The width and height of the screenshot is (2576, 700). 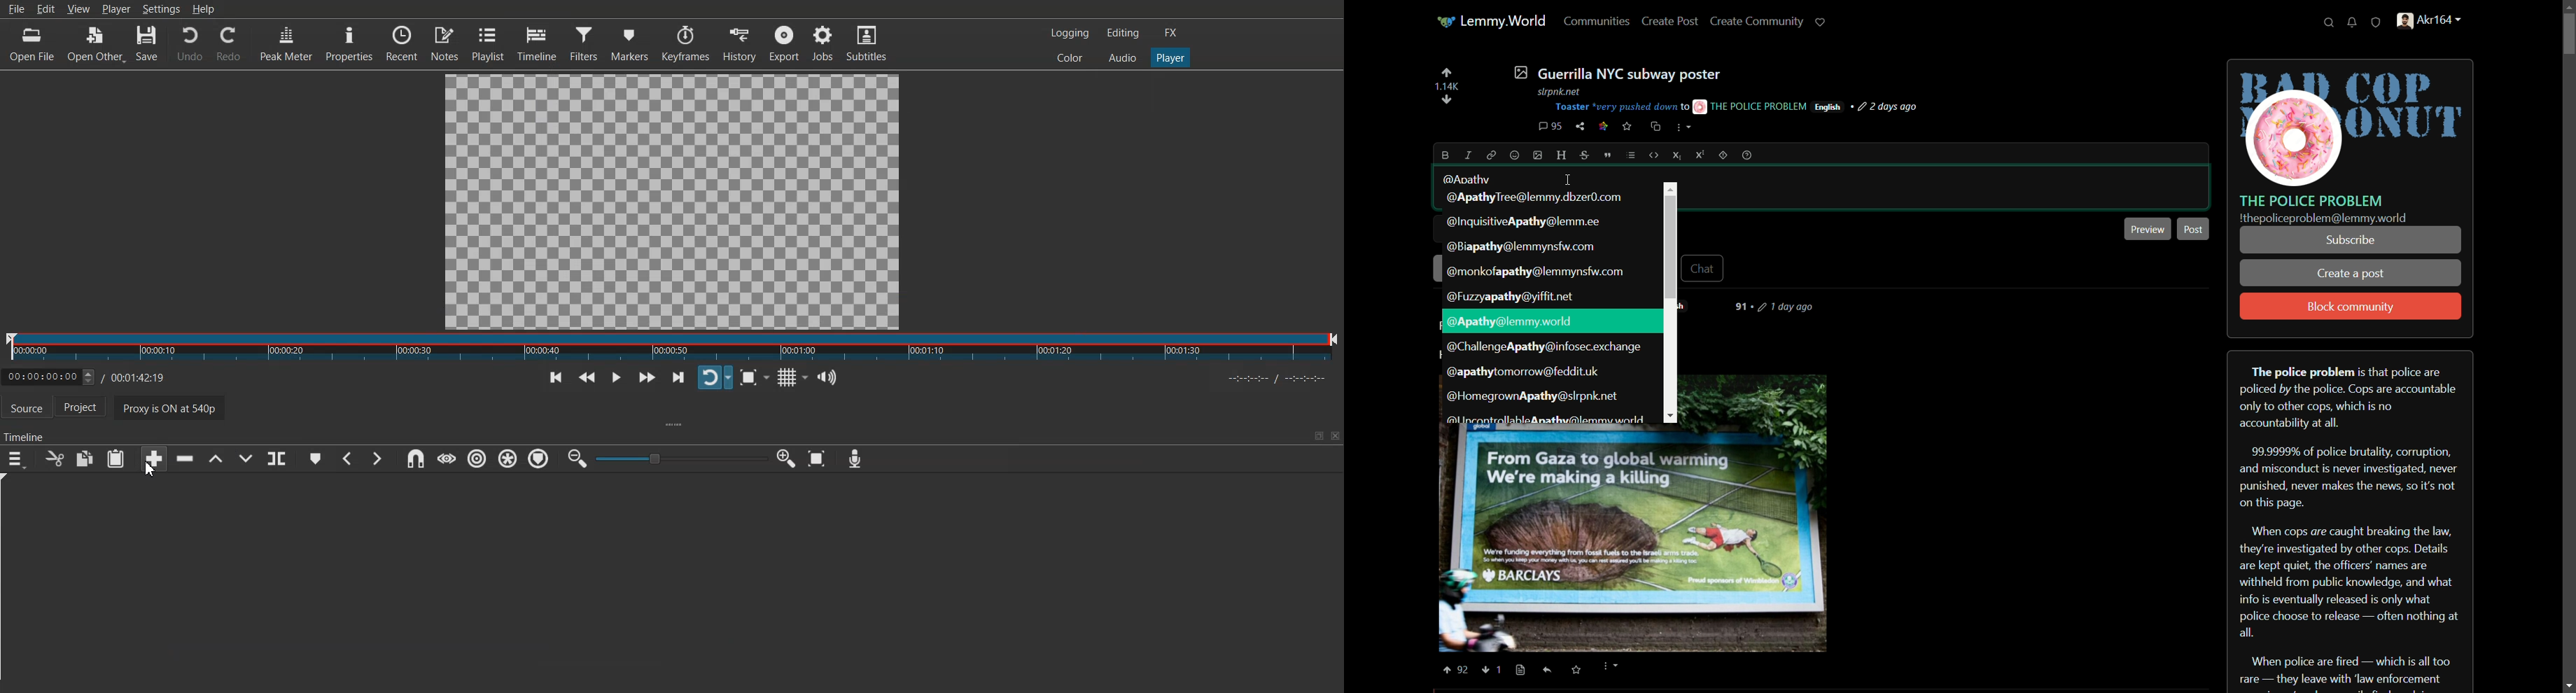 What do you see at coordinates (750, 378) in the screenshot?
I see `Toggle Zoom` at bounding box center [750, 378].